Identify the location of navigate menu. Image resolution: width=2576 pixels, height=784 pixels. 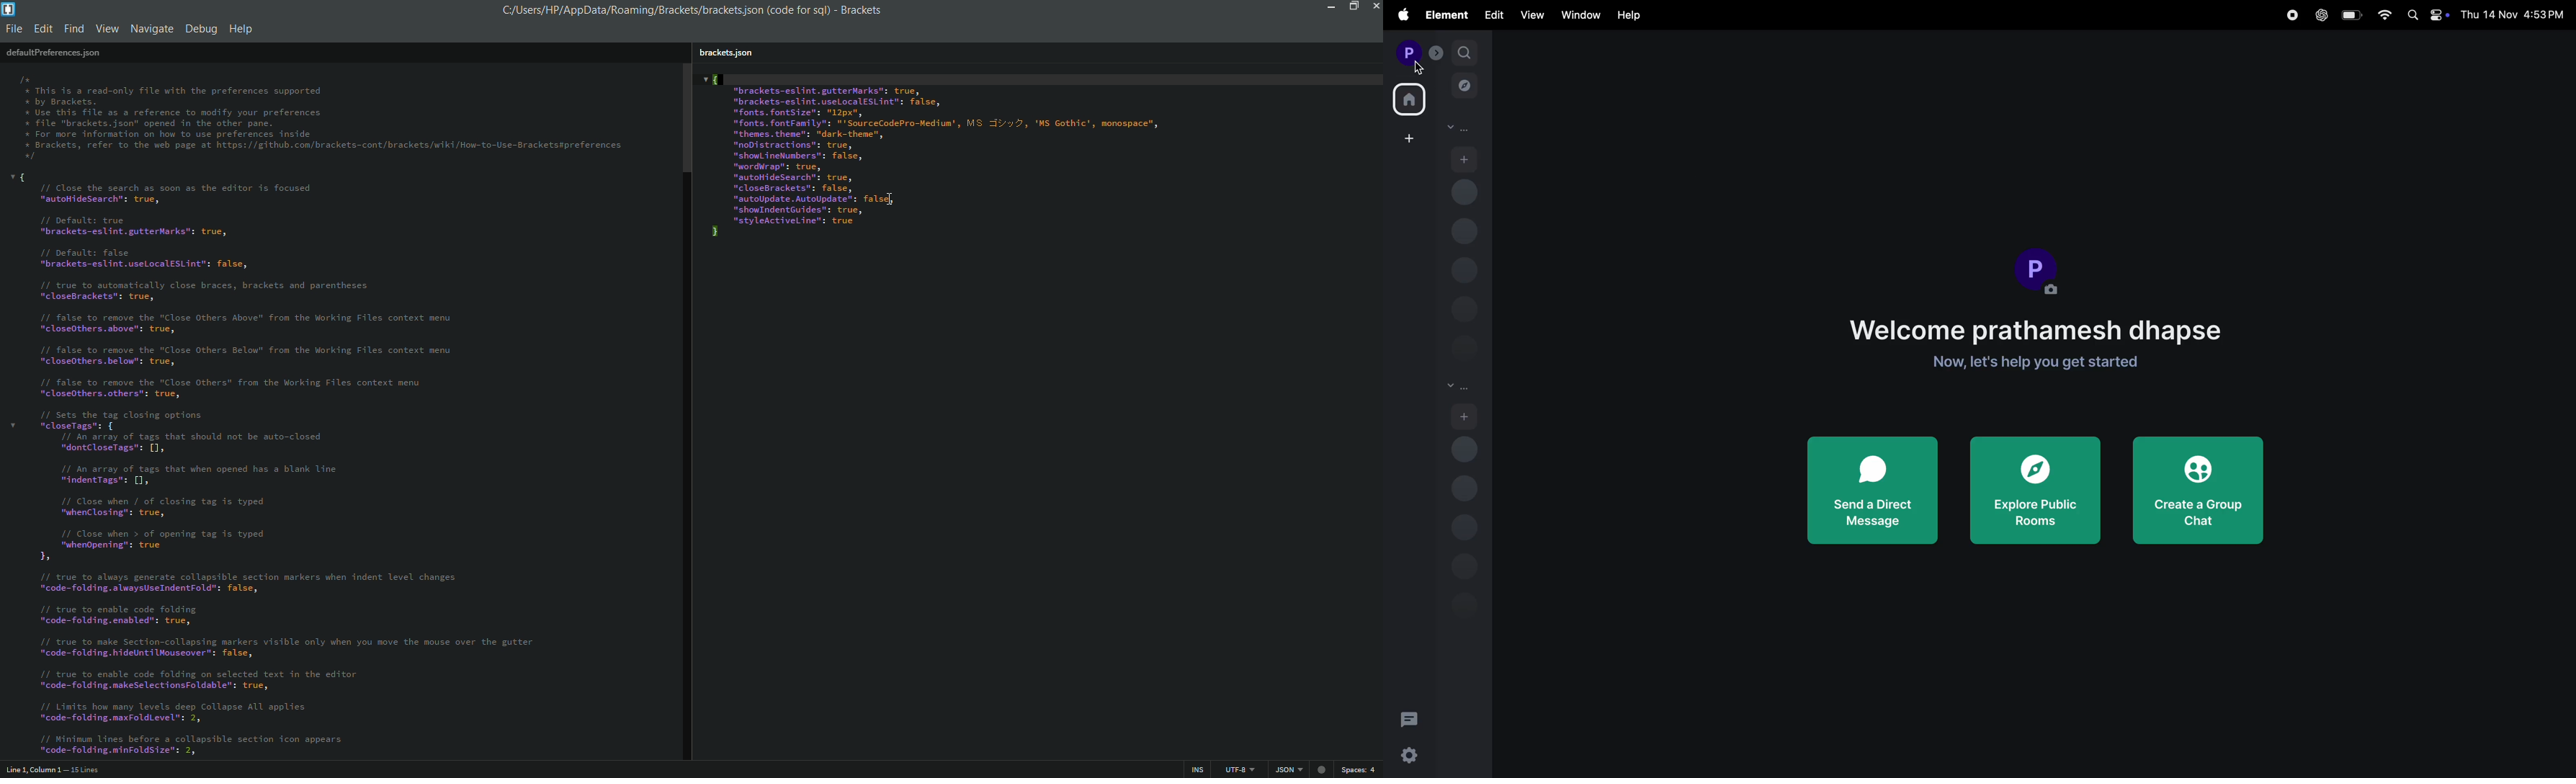
(151, 29).